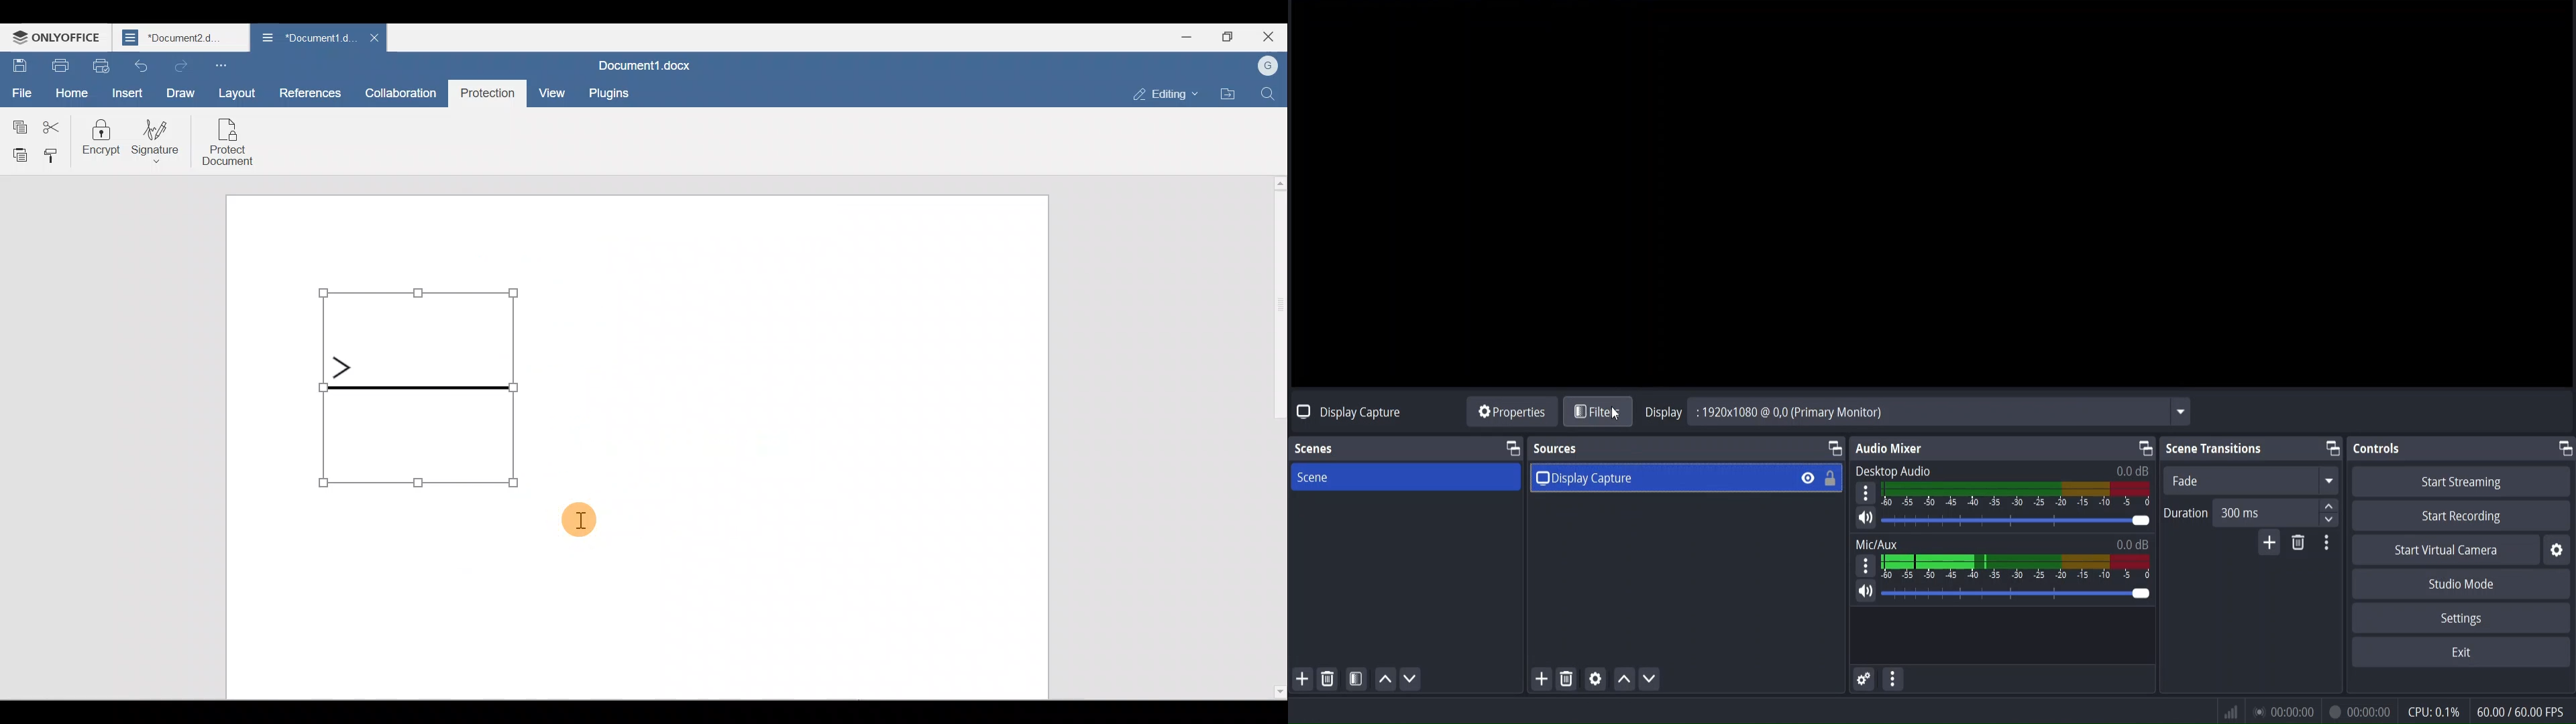 This screenshot has height=728, width=2576. What do you see at coordinates (2522, 711) in the screenshot?
I see `fps` at bounding box center [2522, 711].